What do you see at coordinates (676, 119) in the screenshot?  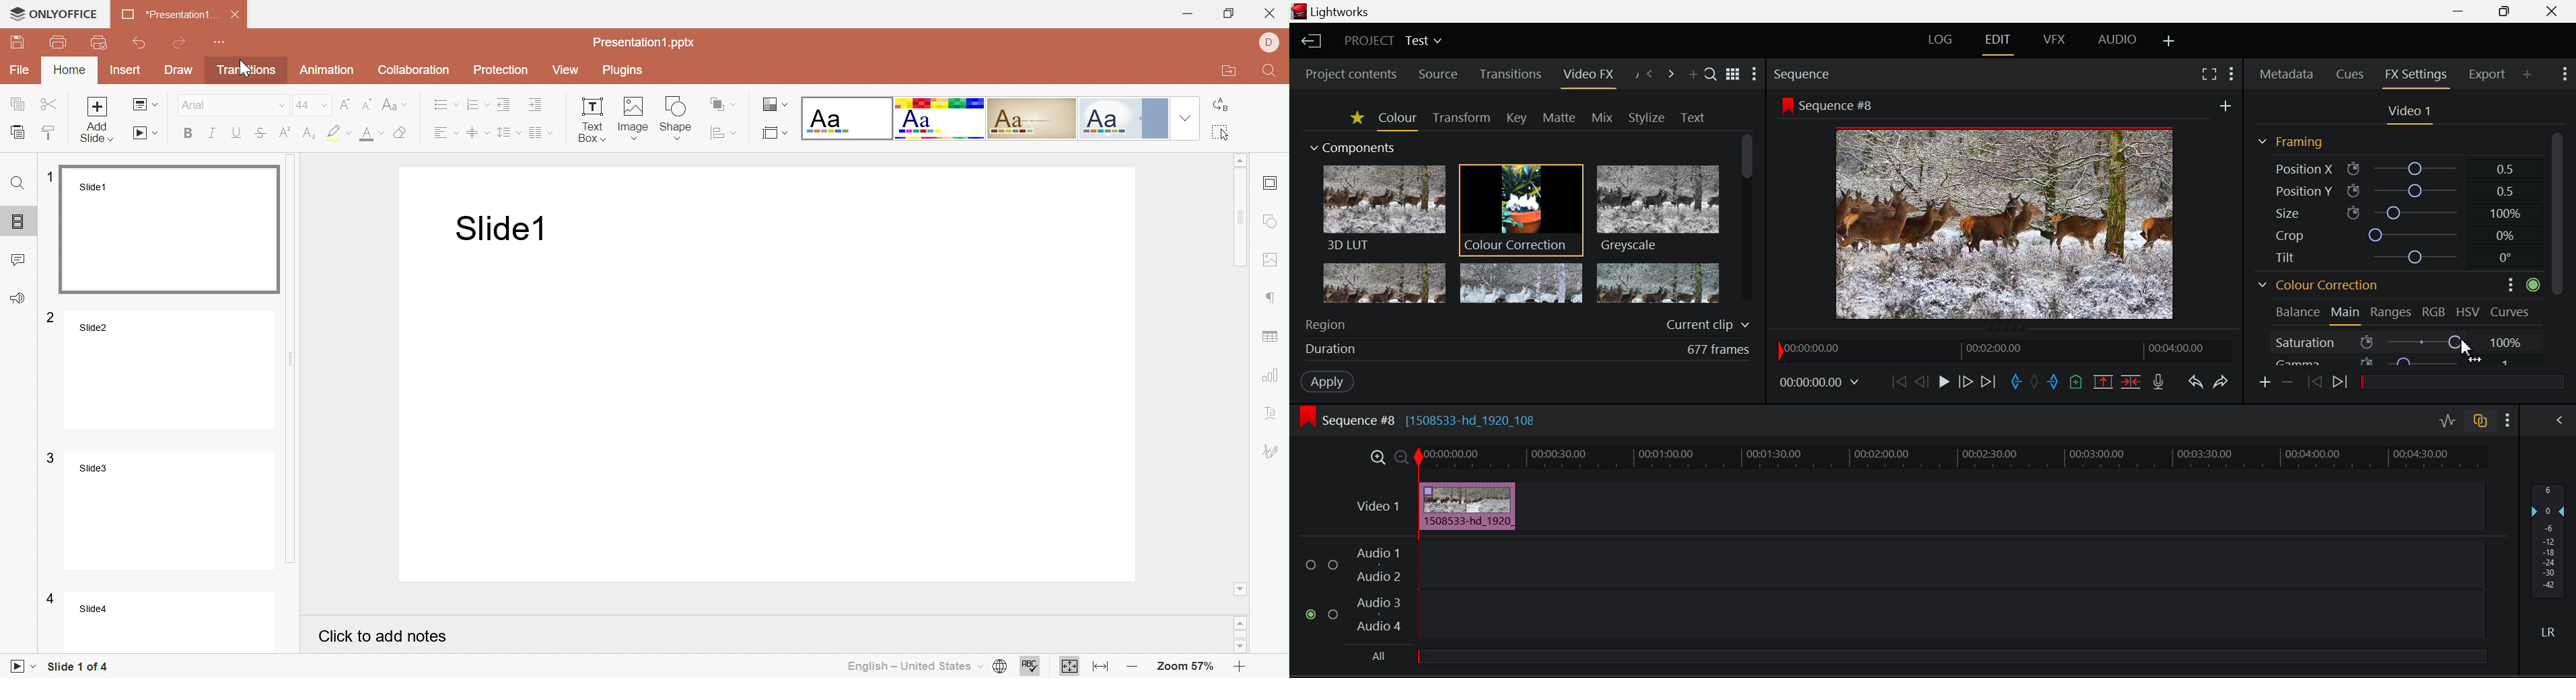 I see `Insert Shape` at bounding box center [676, 119].